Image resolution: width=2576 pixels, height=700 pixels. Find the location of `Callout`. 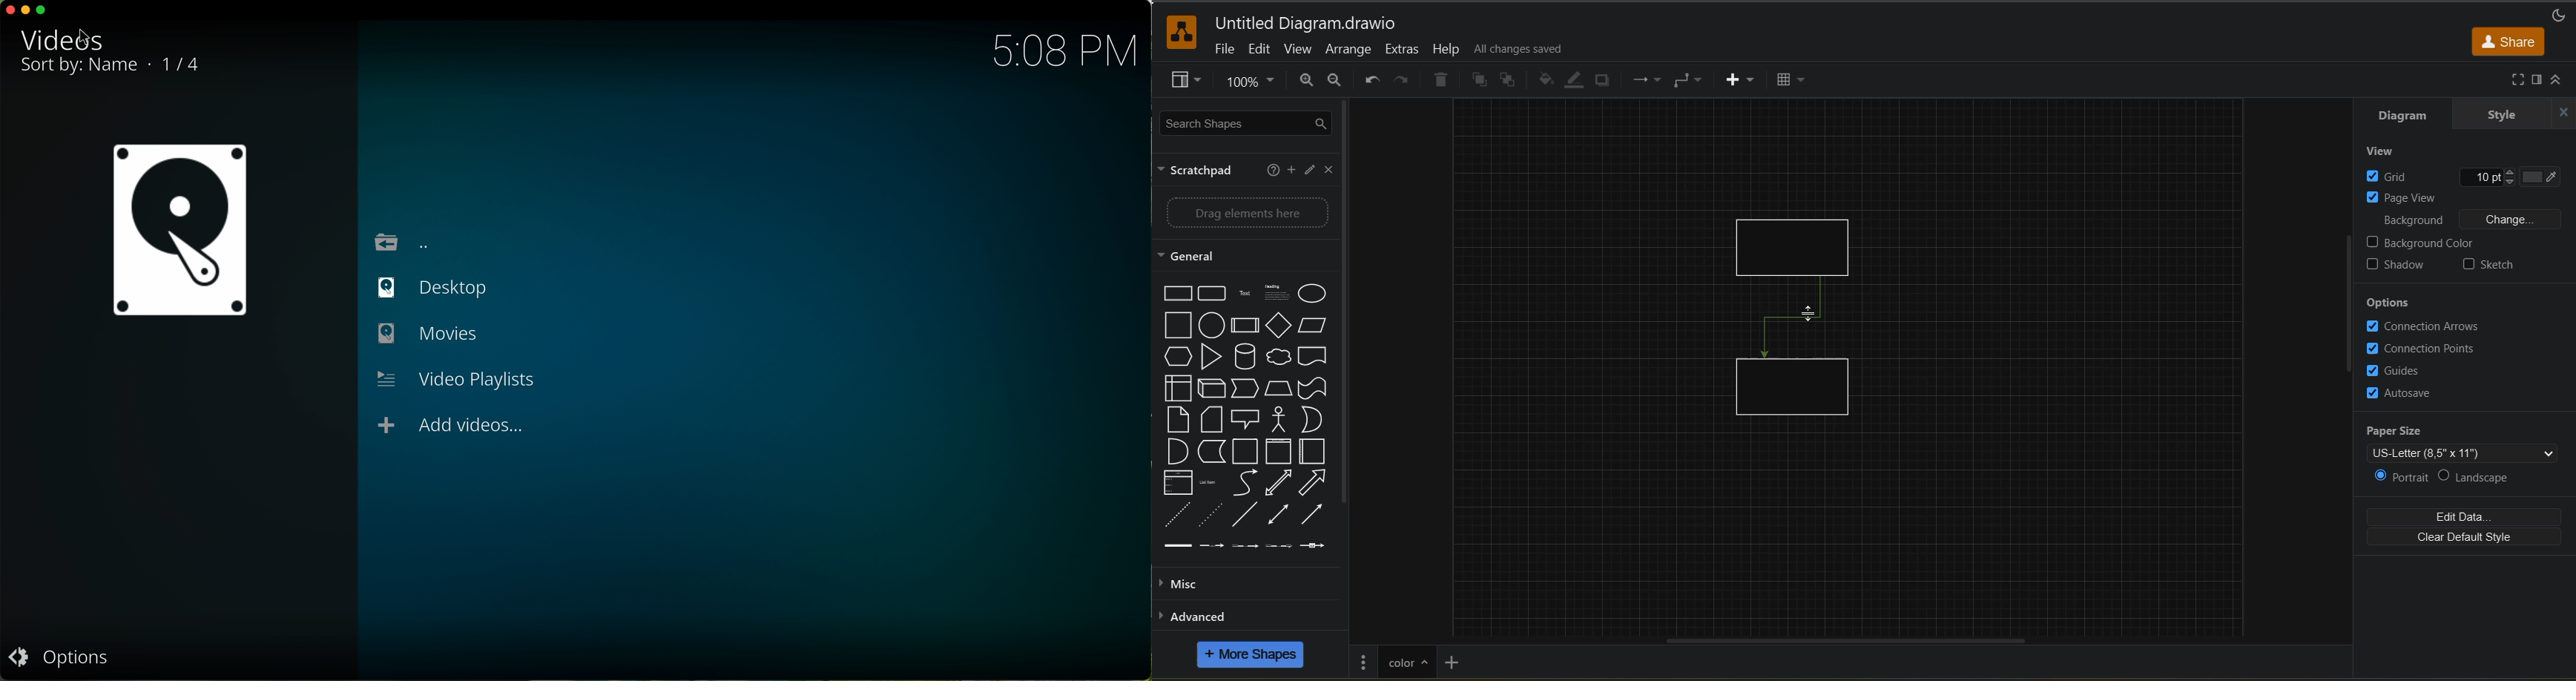

Callout is located at coordinates (1250, 418).